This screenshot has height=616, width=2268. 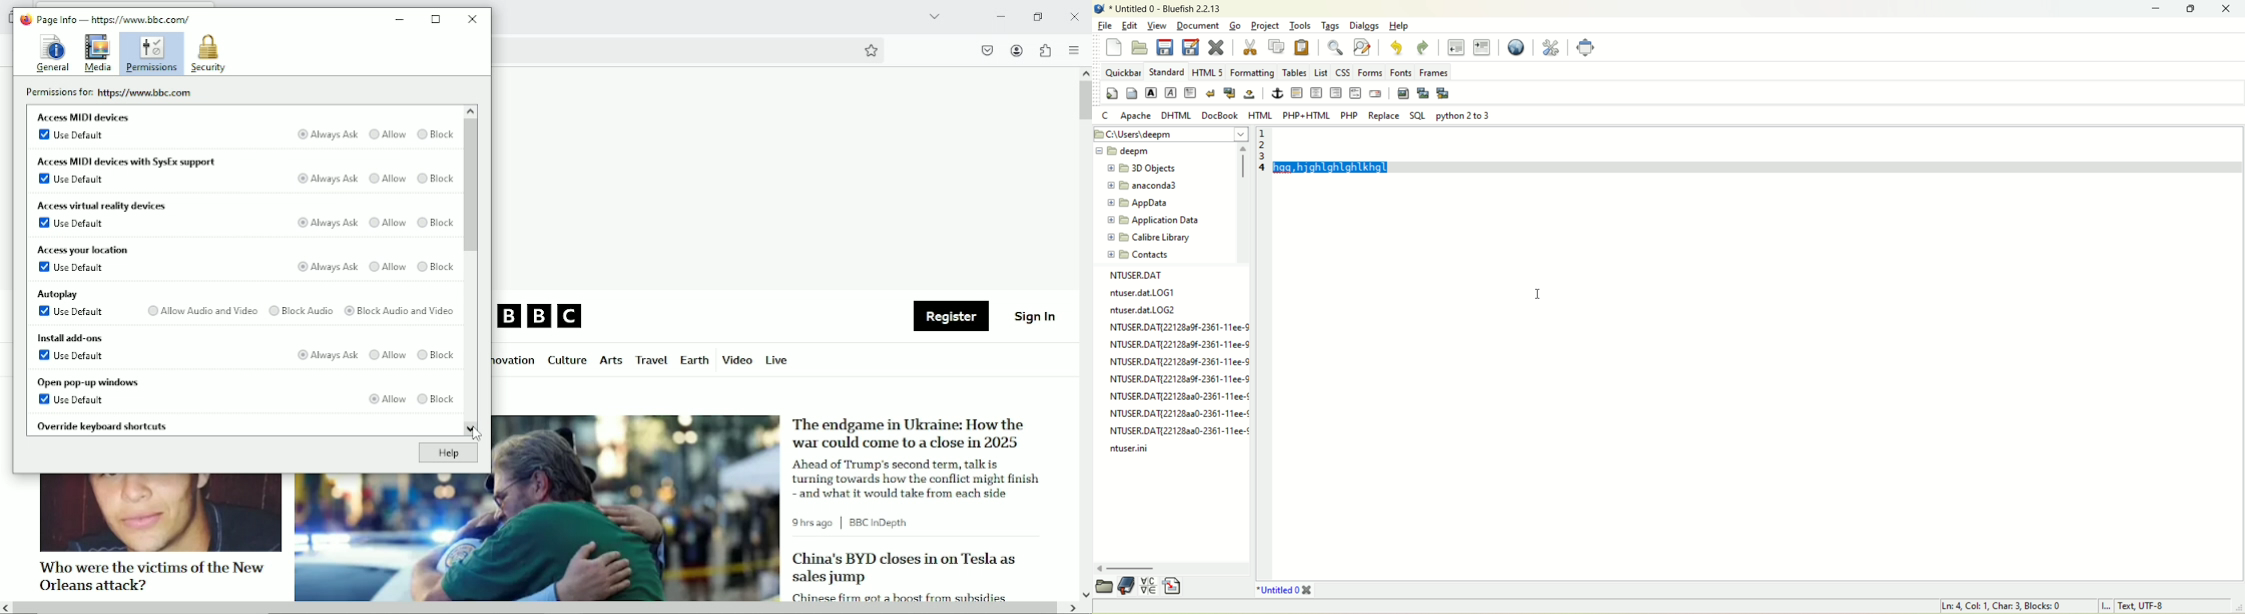 I want to click on html comment, so click(x=1356, y=93).